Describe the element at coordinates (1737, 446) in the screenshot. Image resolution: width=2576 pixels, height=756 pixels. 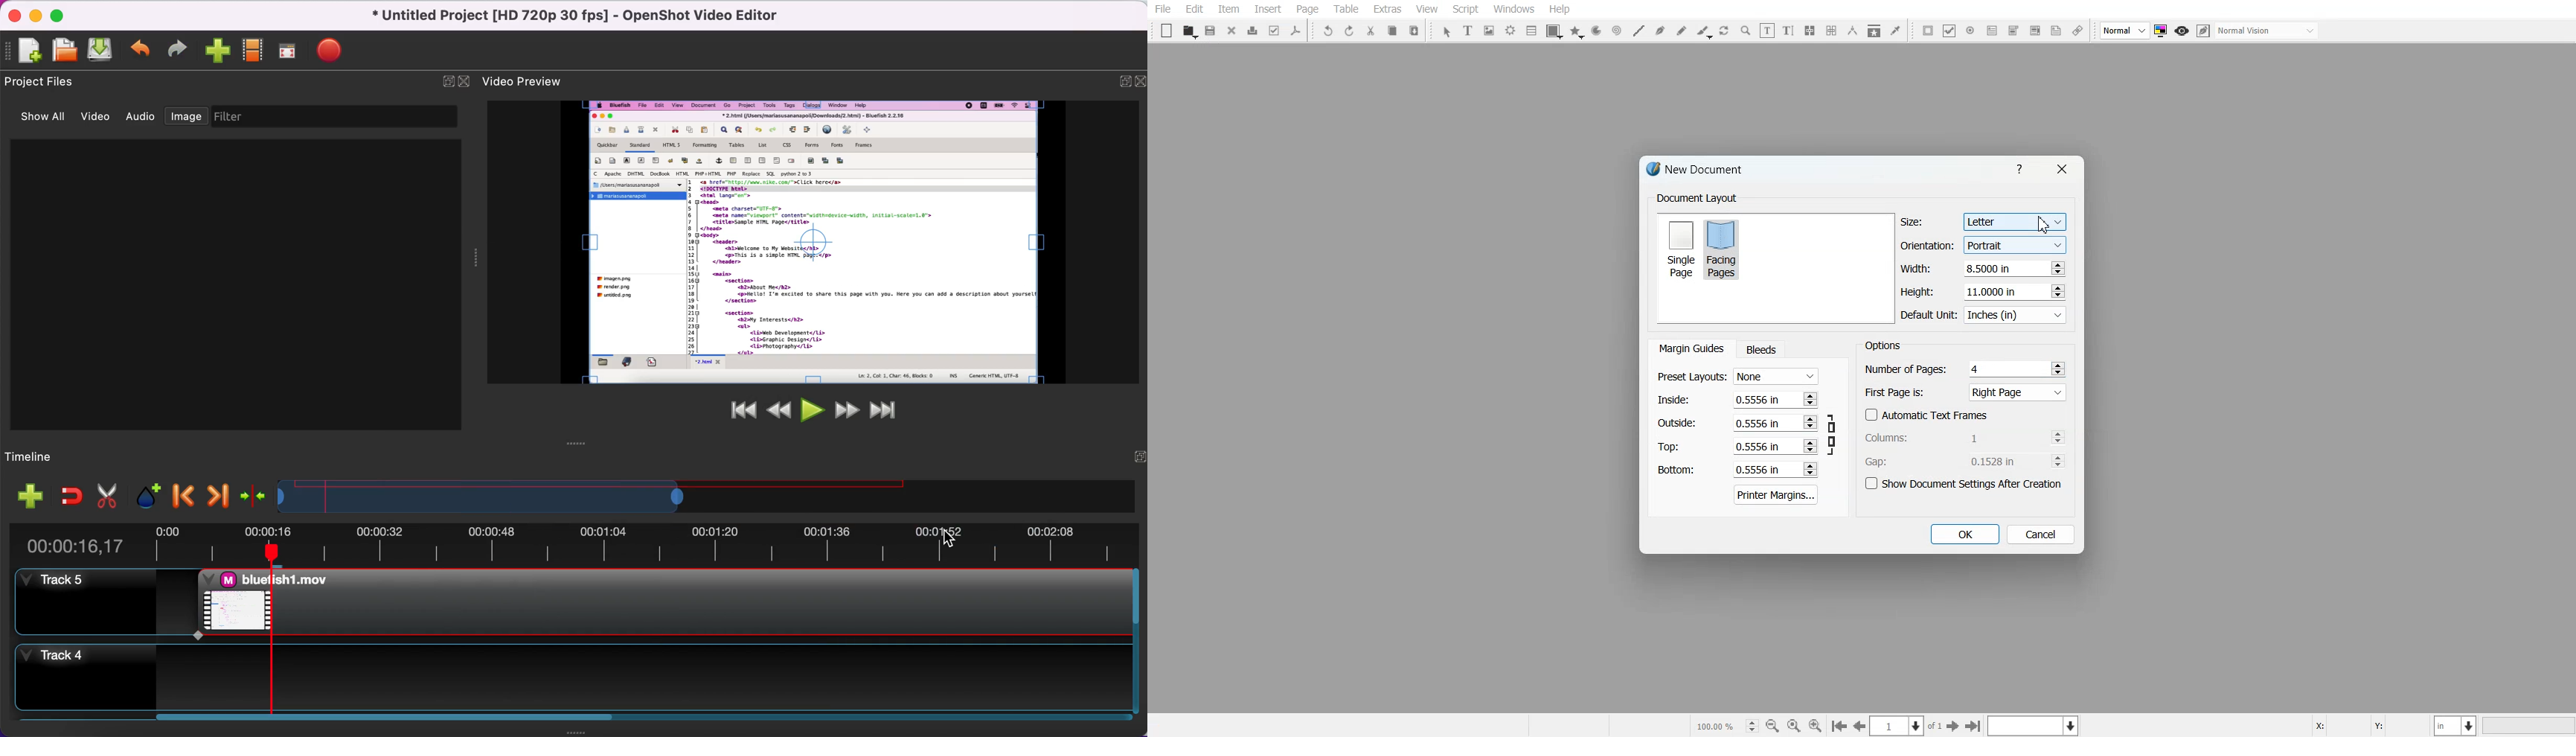
I see `Top margin adjuster` at that location.